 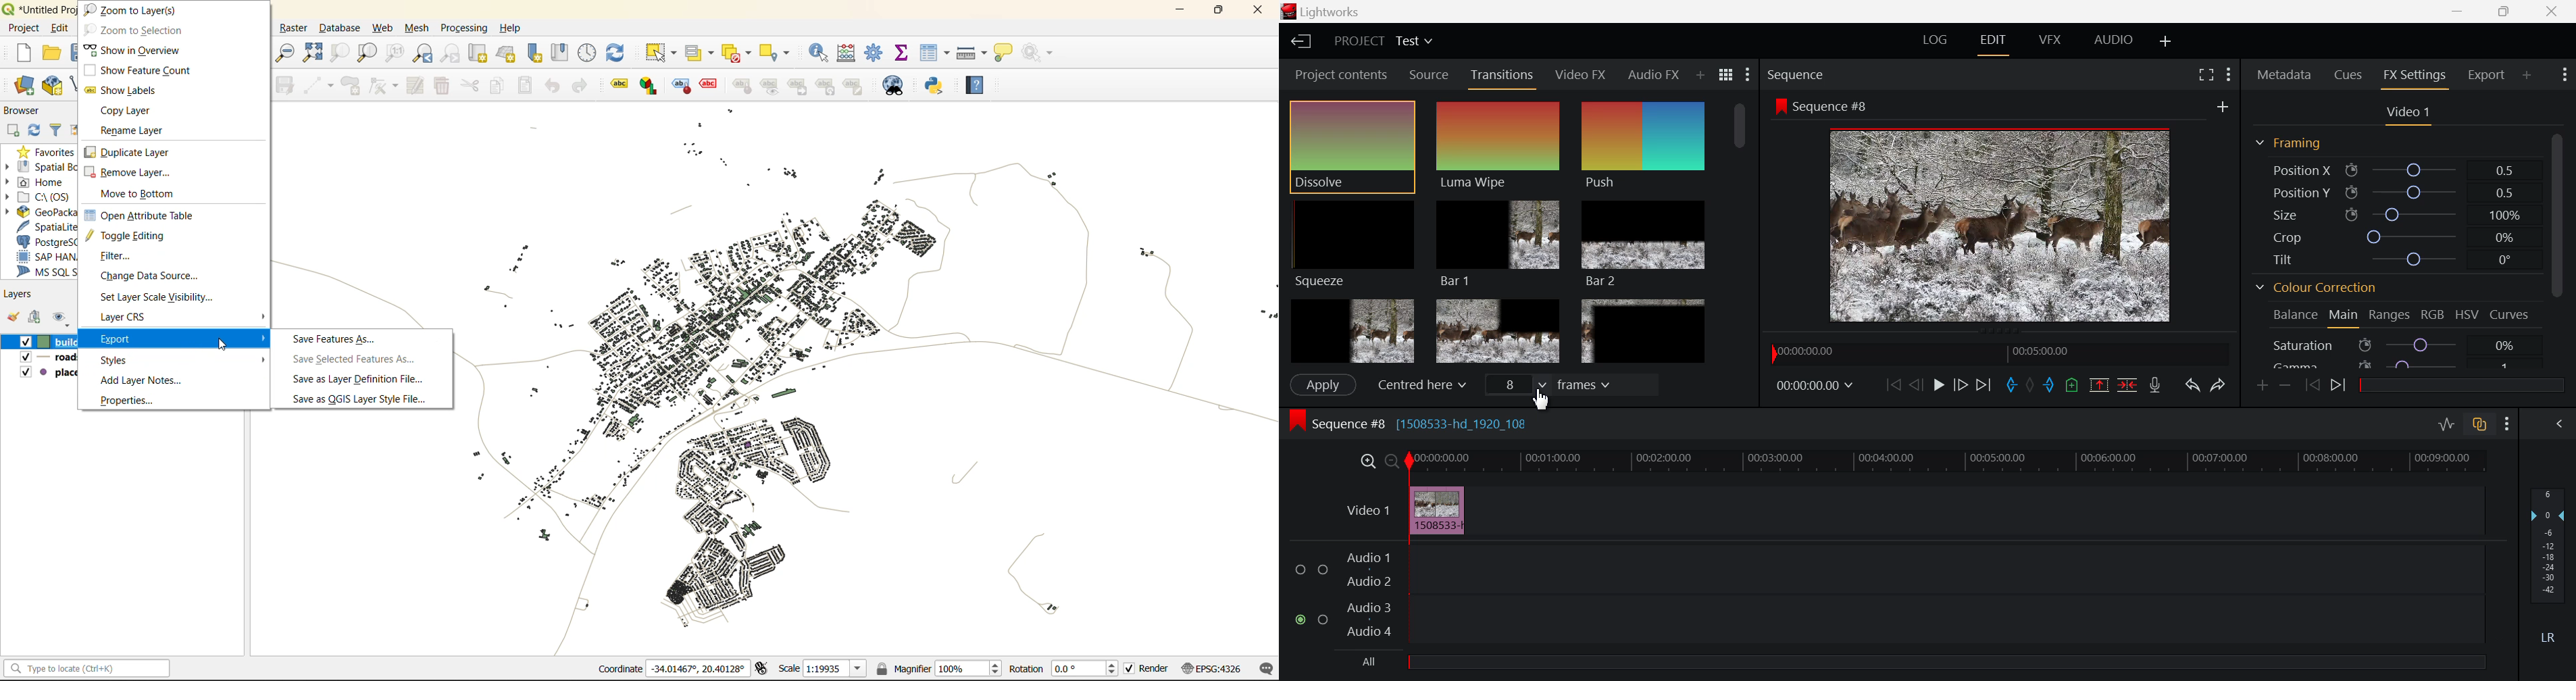 I want to click on Audio Input Field, so click(x=1886, y=595).